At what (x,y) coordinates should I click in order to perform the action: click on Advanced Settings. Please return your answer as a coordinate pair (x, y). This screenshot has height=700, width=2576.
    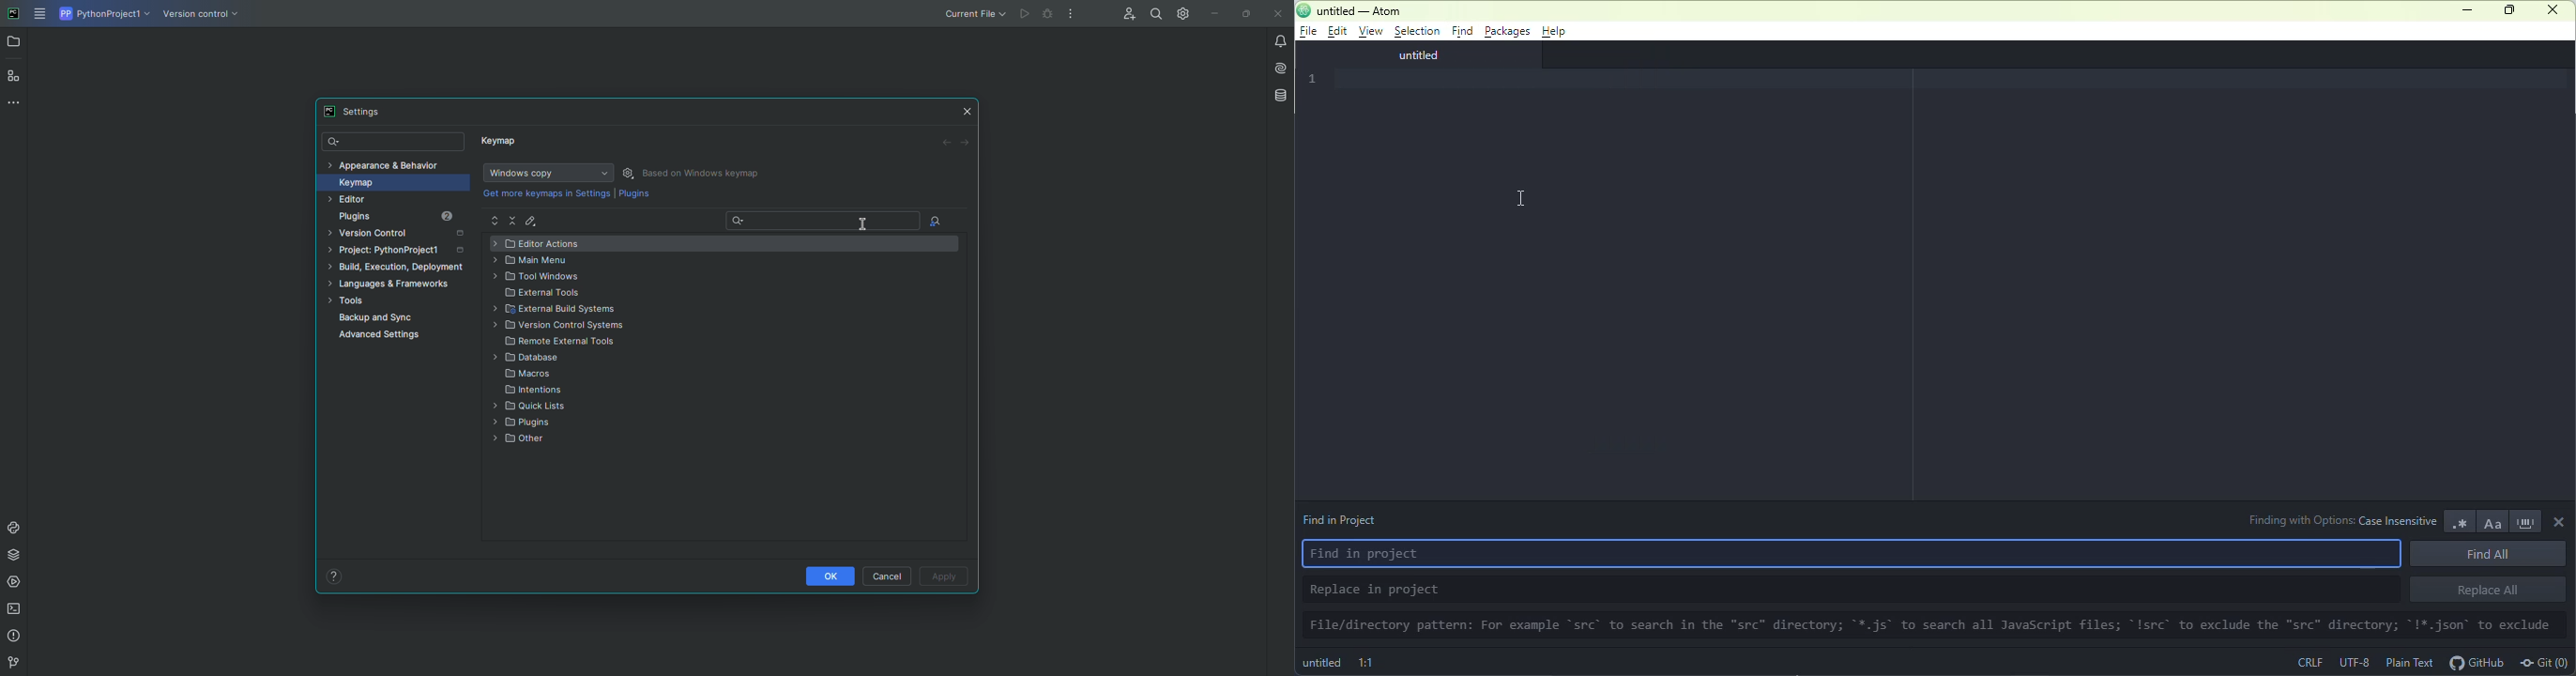
    Looking at the image, I should click on (383, 337).